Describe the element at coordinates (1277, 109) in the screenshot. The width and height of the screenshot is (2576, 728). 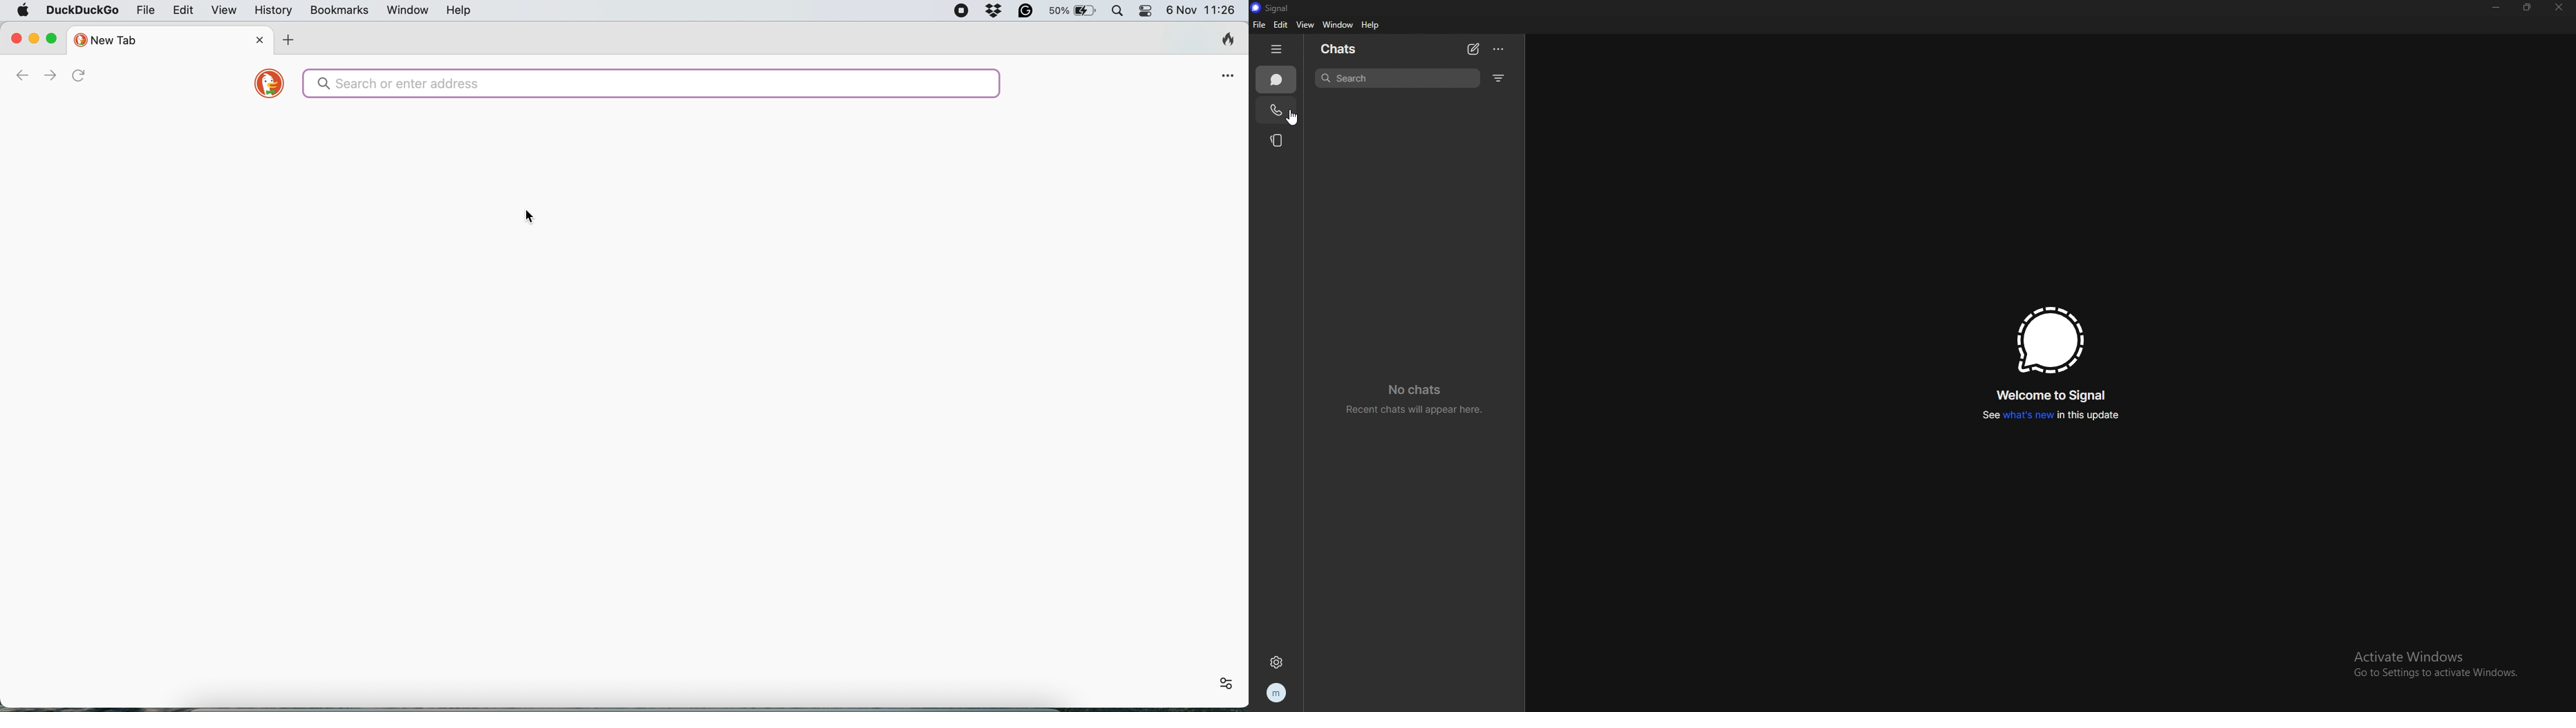
I see `calls` at that location.